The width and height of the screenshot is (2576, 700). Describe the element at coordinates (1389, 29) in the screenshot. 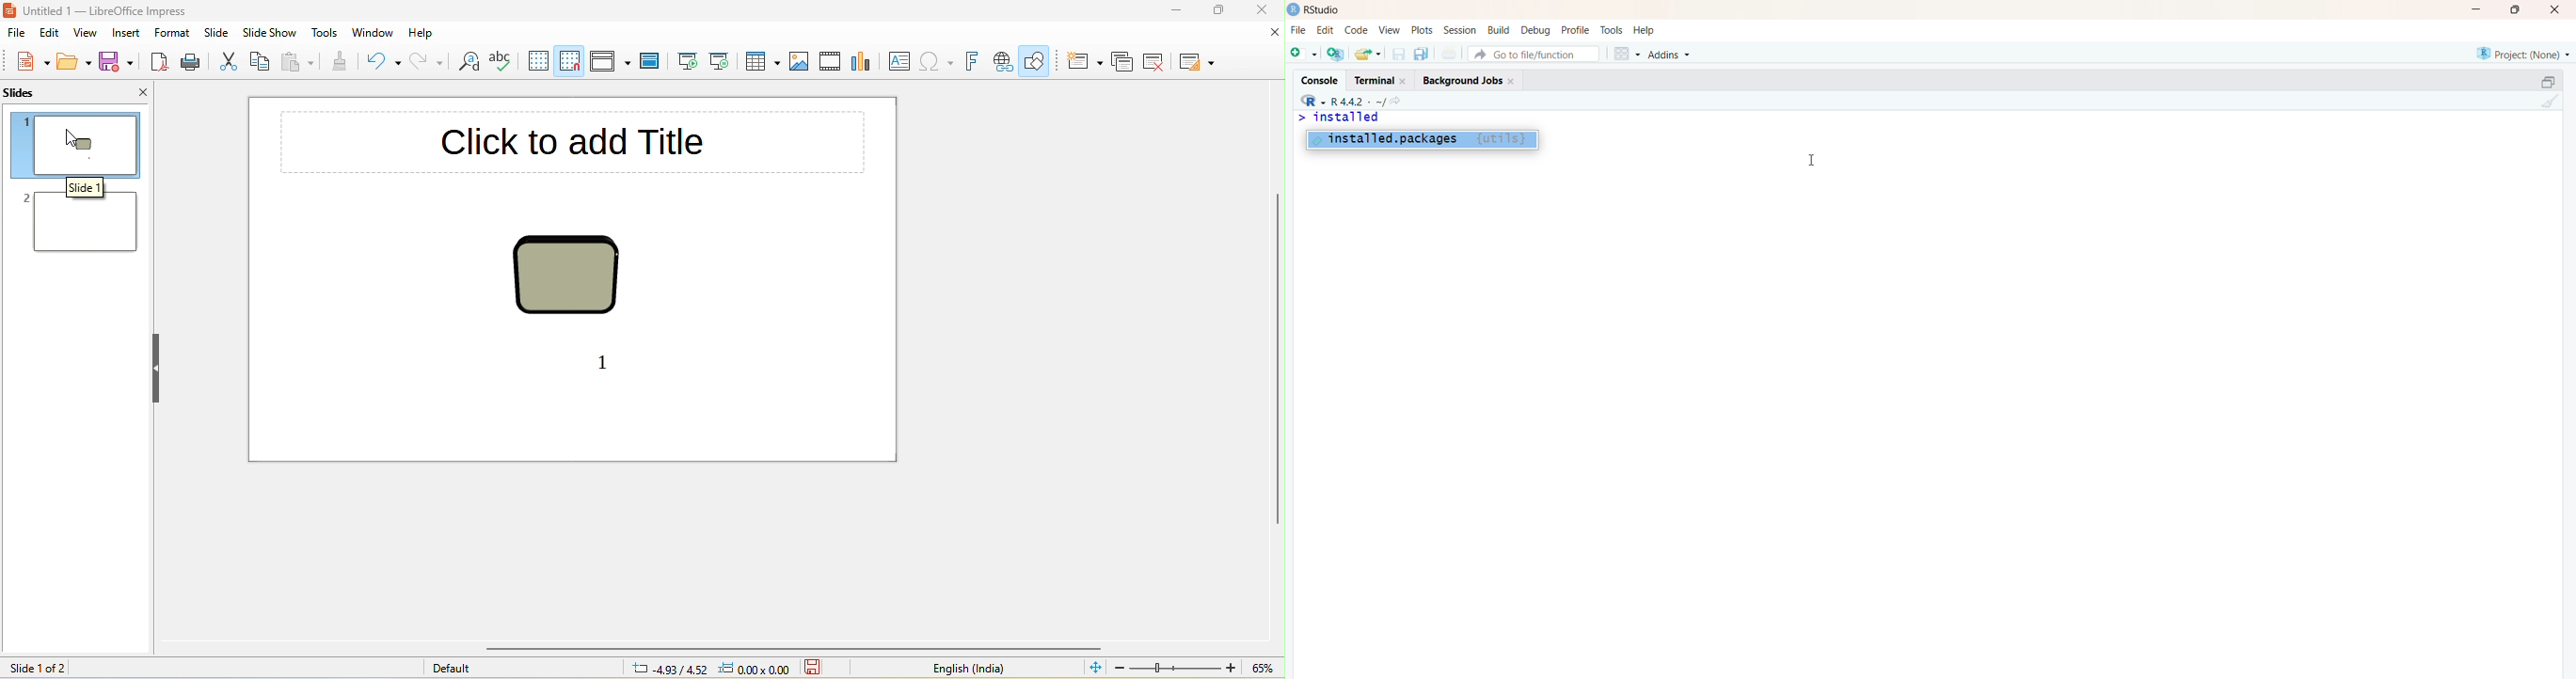

I see `view` at that location.